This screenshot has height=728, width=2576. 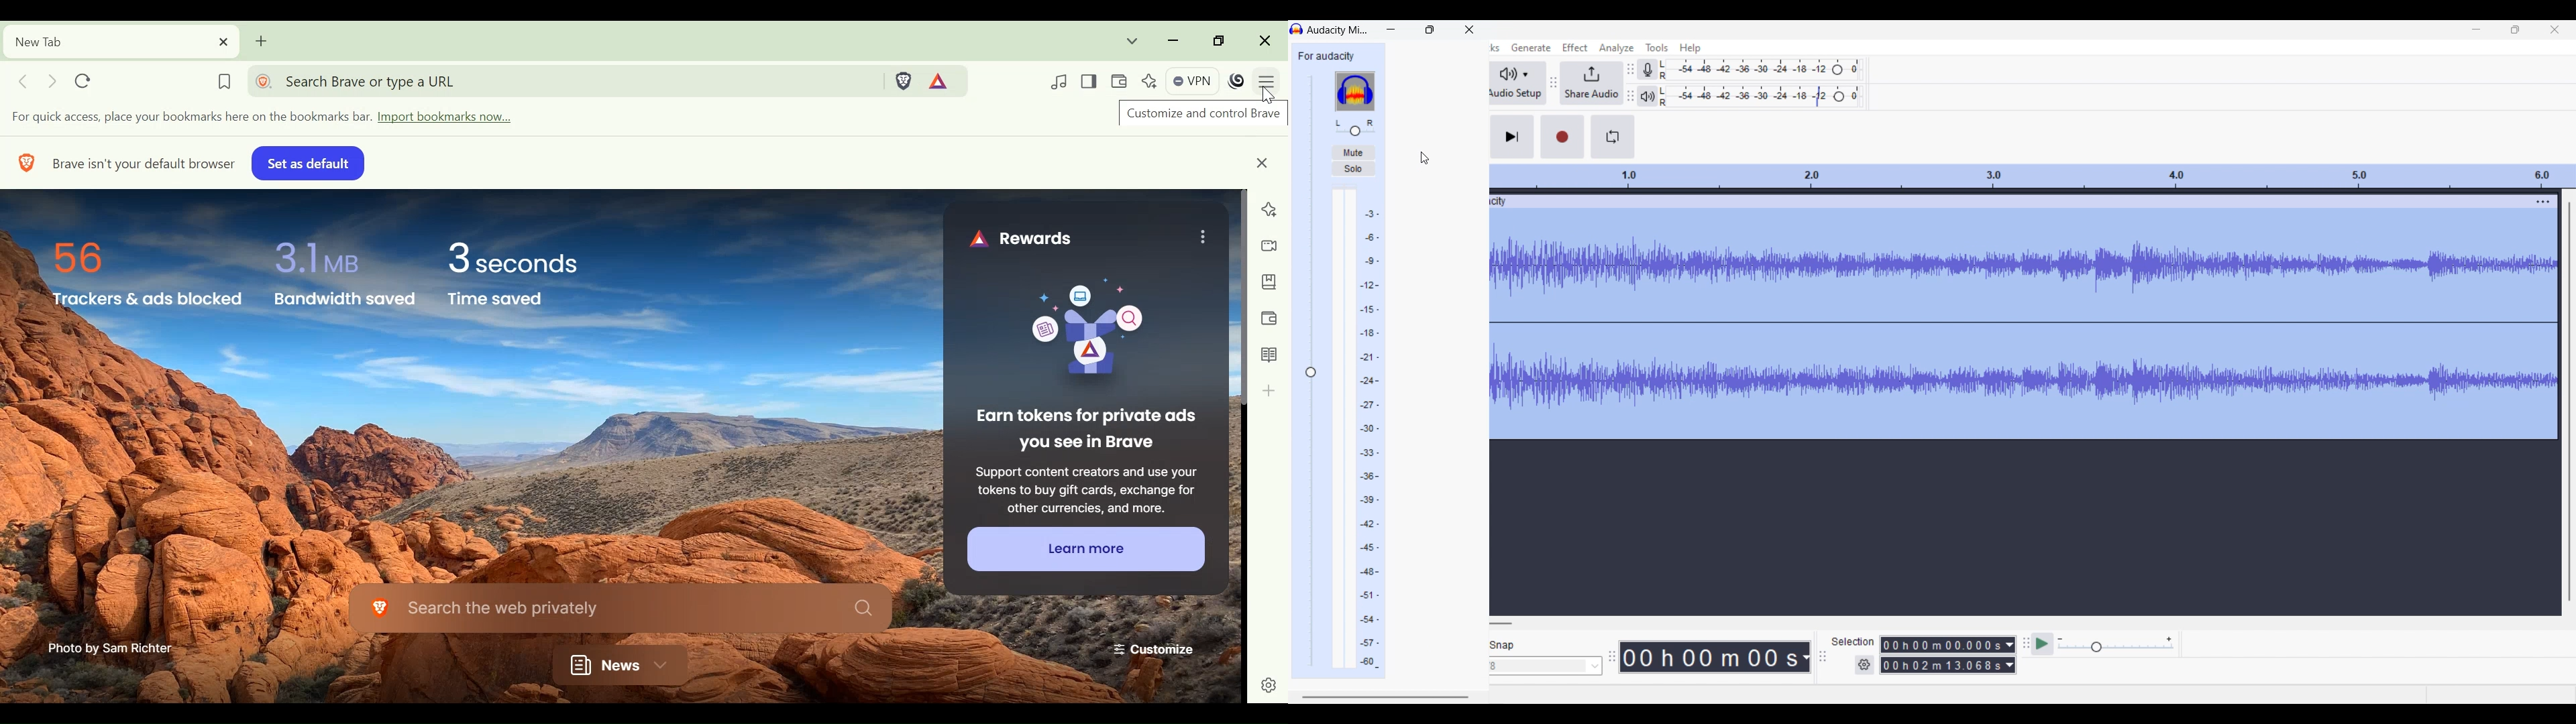 I want to click on Current track, so click(x=2012, y=317).